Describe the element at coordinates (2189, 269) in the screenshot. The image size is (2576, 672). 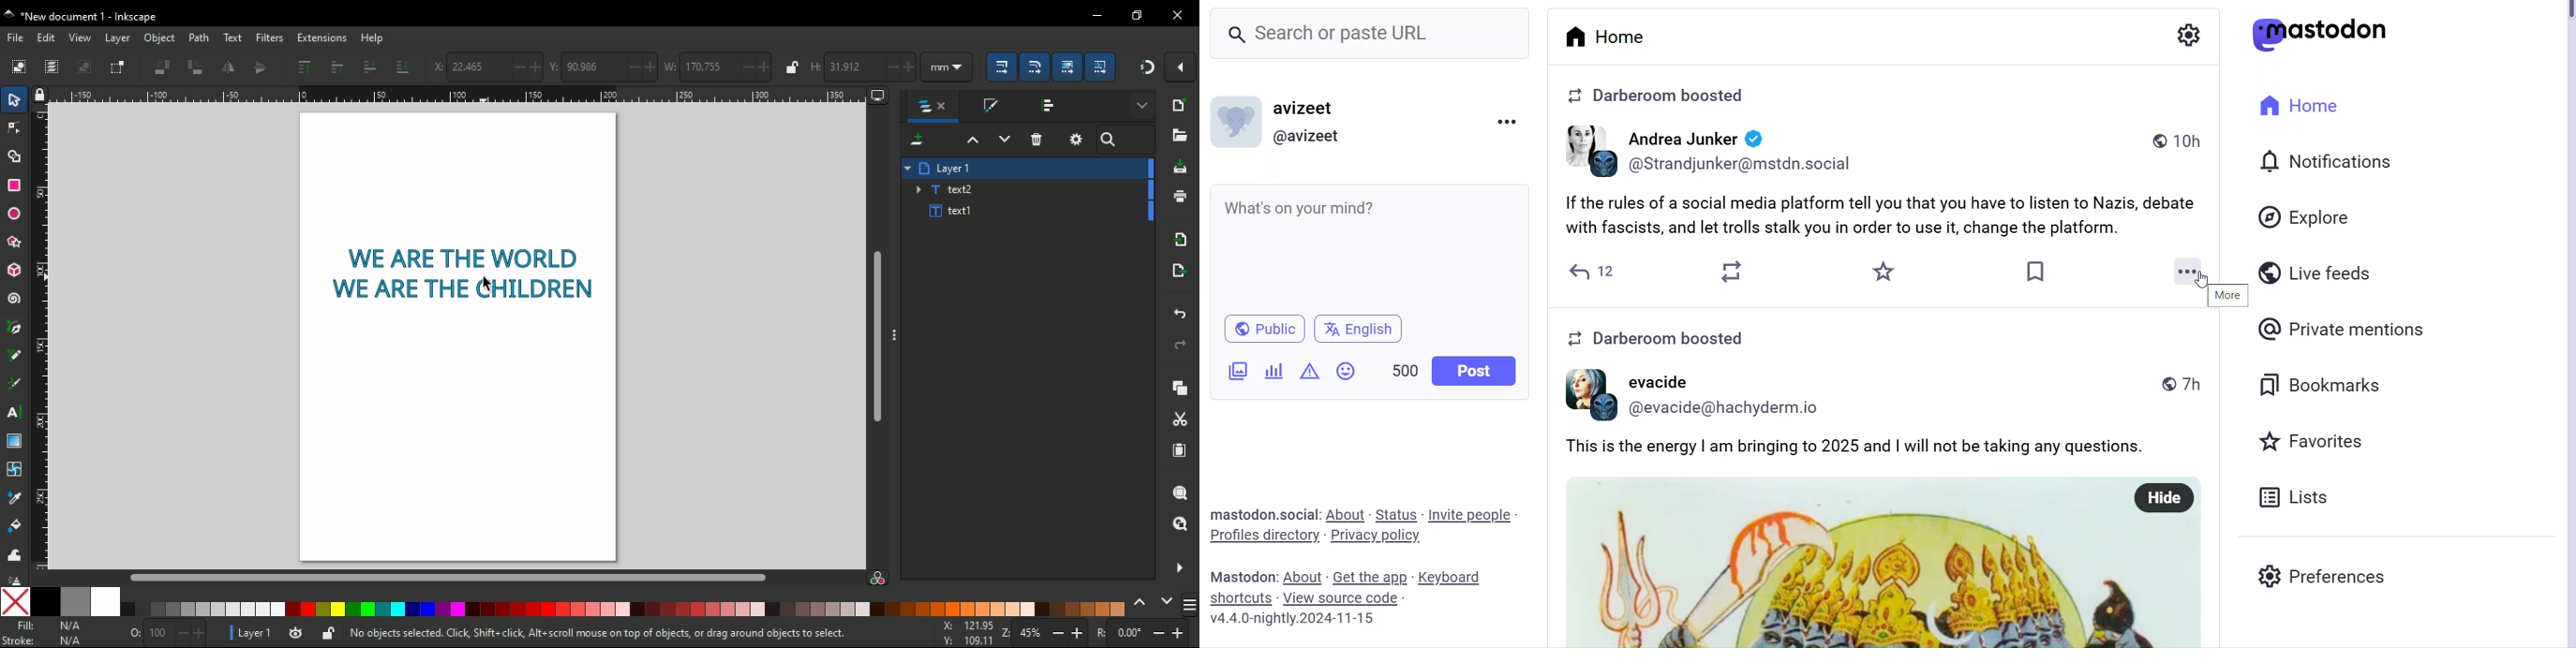
I see `More` at that location.